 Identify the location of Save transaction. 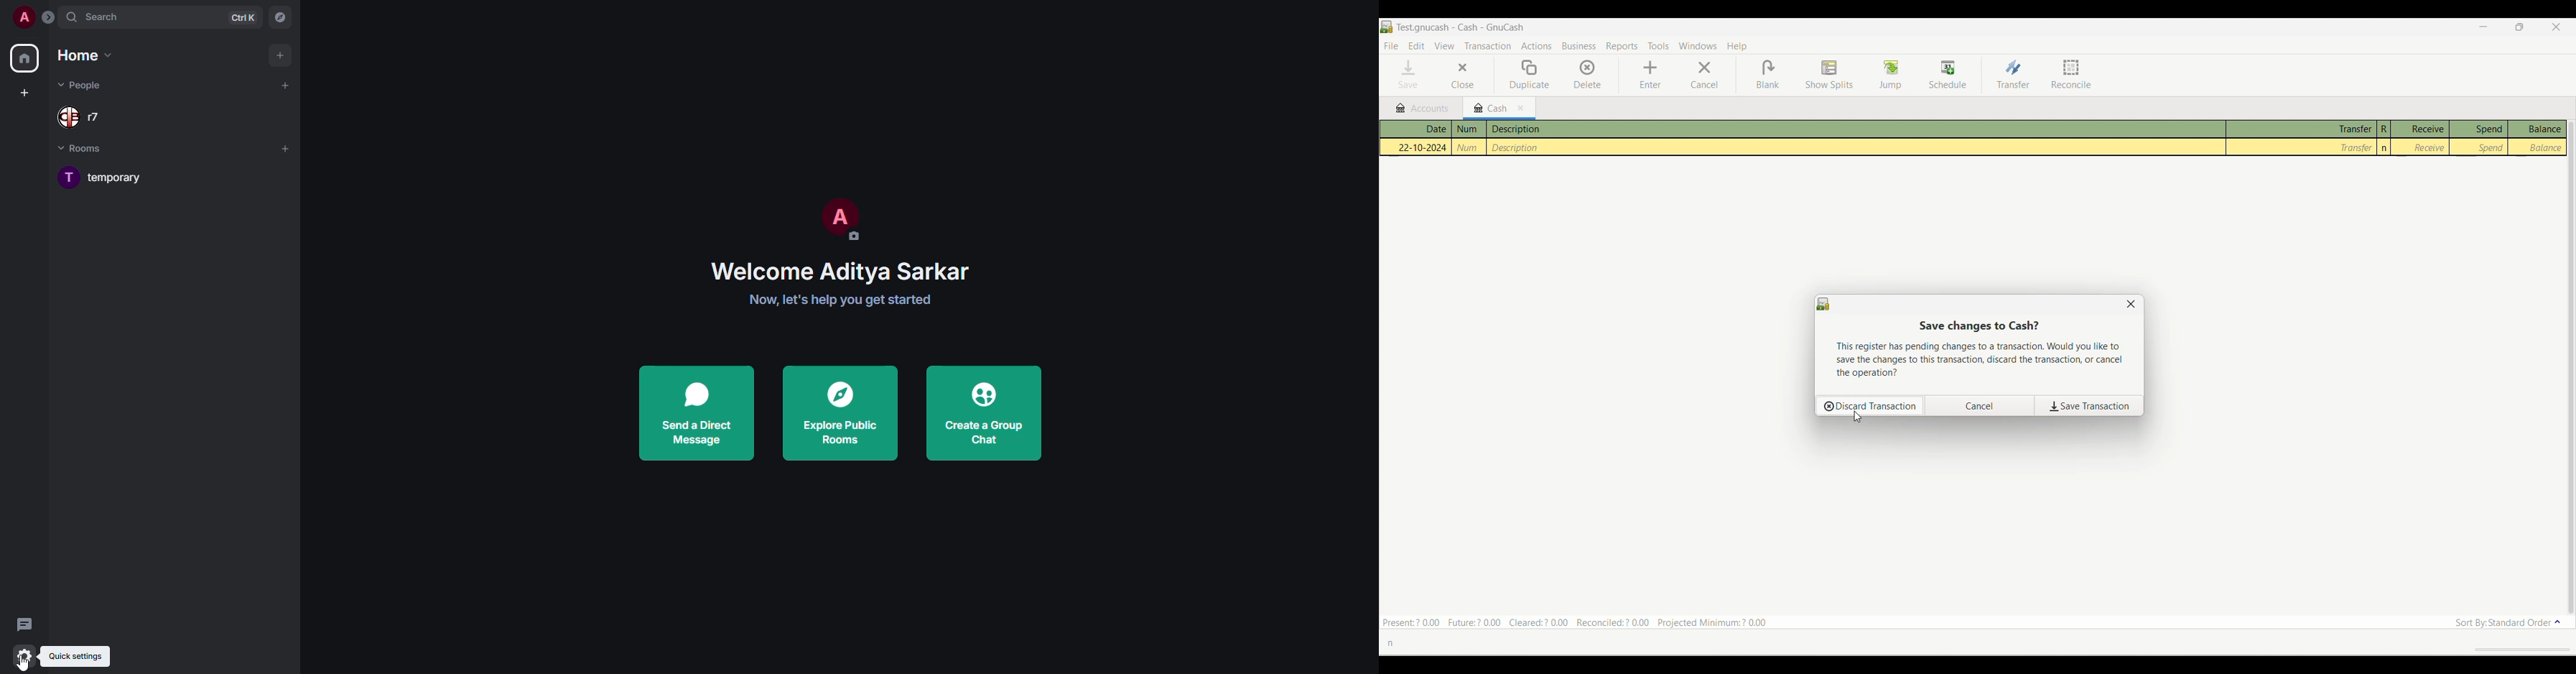
(2089, 406).